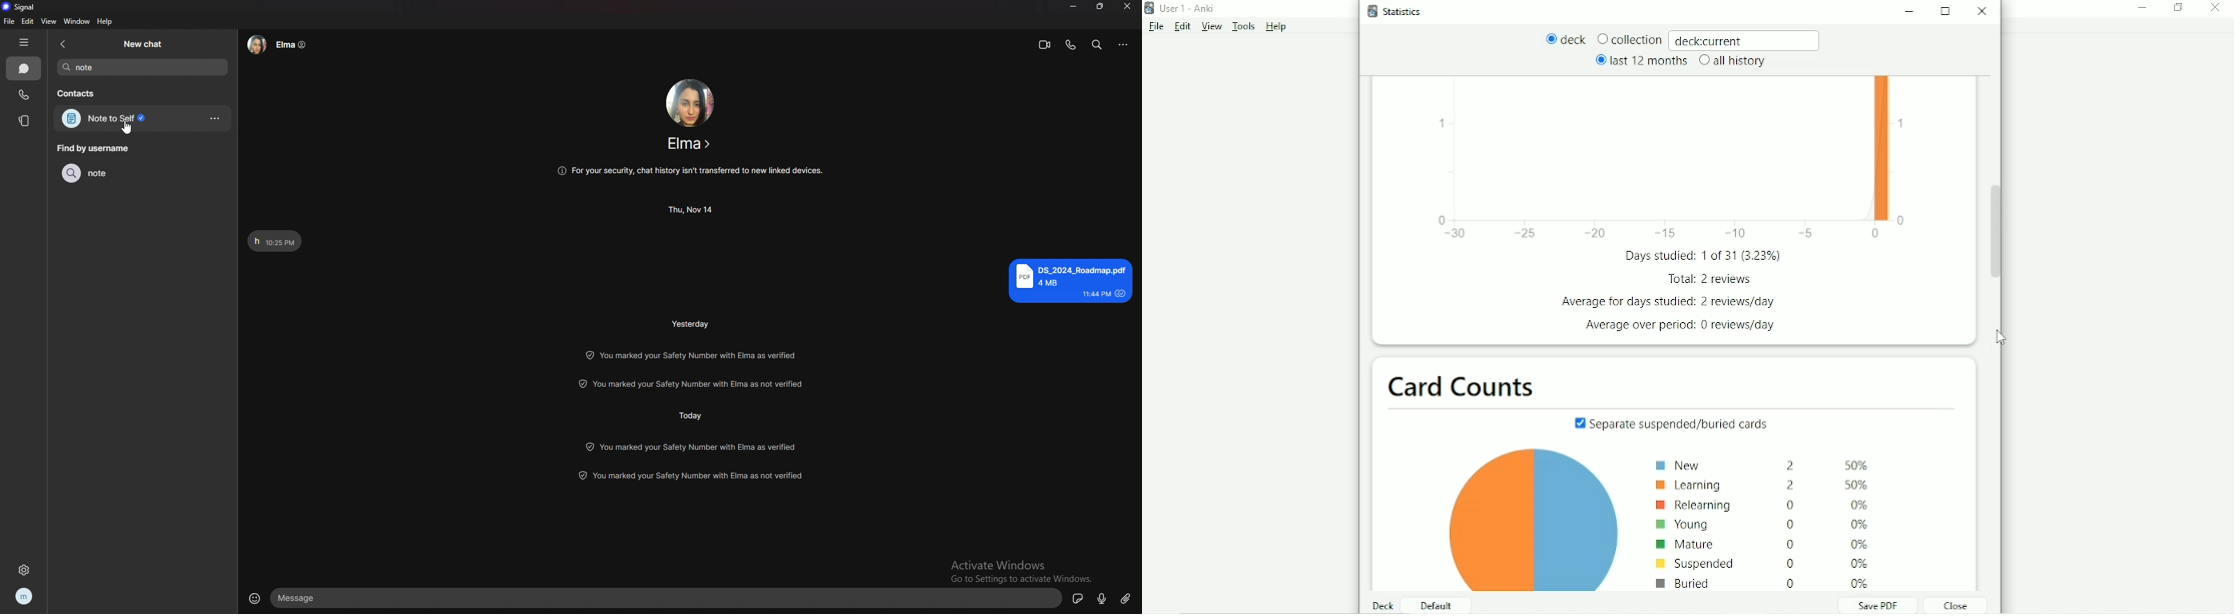 The image size is (2240, 616). I want to click on File, so click(1155, 27).